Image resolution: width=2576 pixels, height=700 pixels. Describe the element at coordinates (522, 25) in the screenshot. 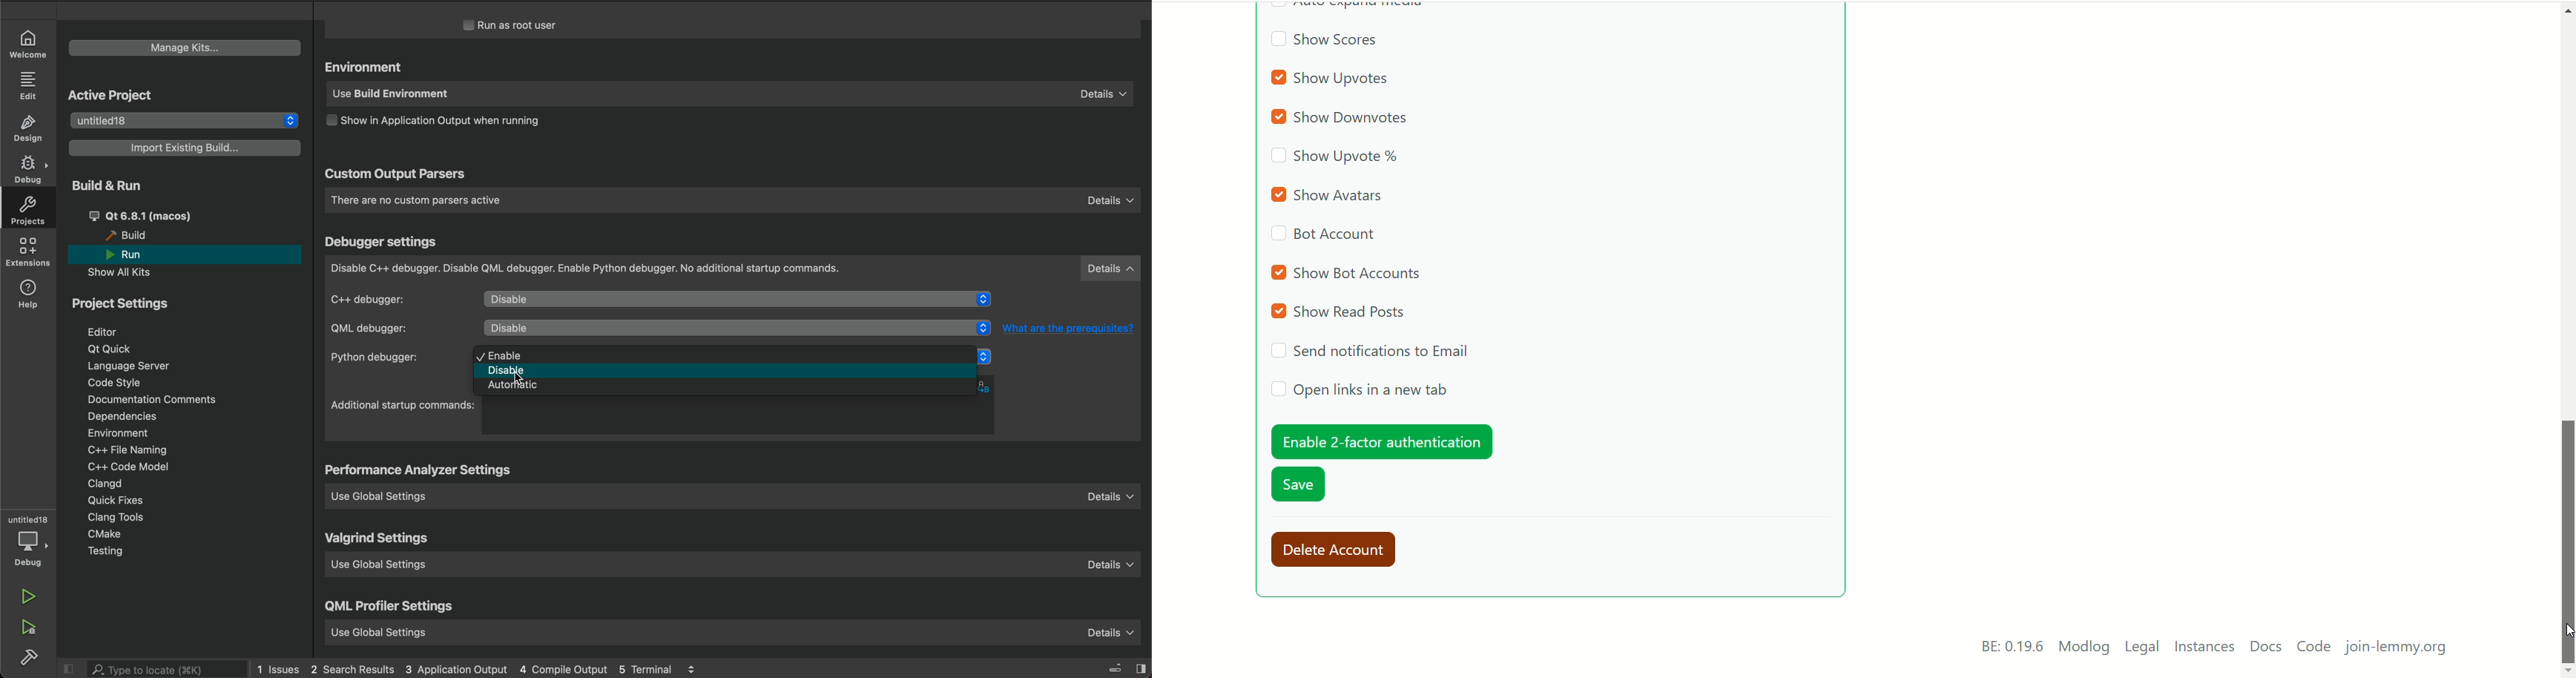

I see `run as root user` at that location.